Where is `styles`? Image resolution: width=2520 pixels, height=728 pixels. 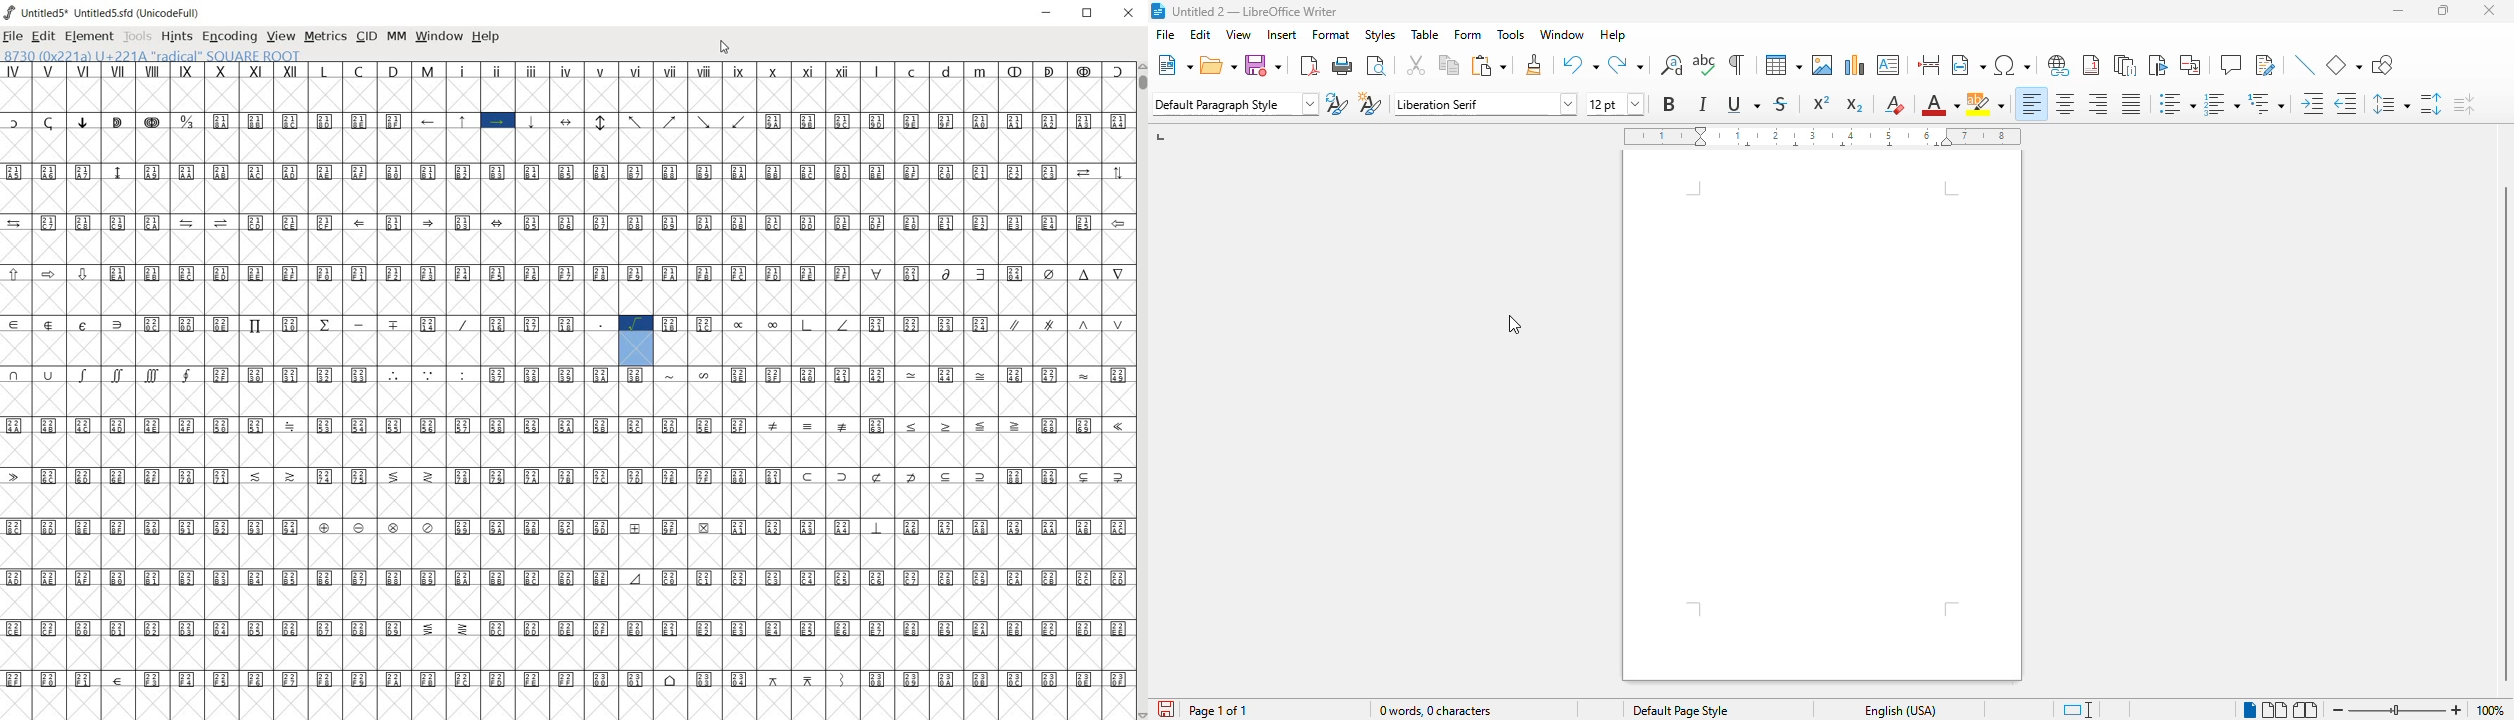
styles is located at coordinates (1380, 35).